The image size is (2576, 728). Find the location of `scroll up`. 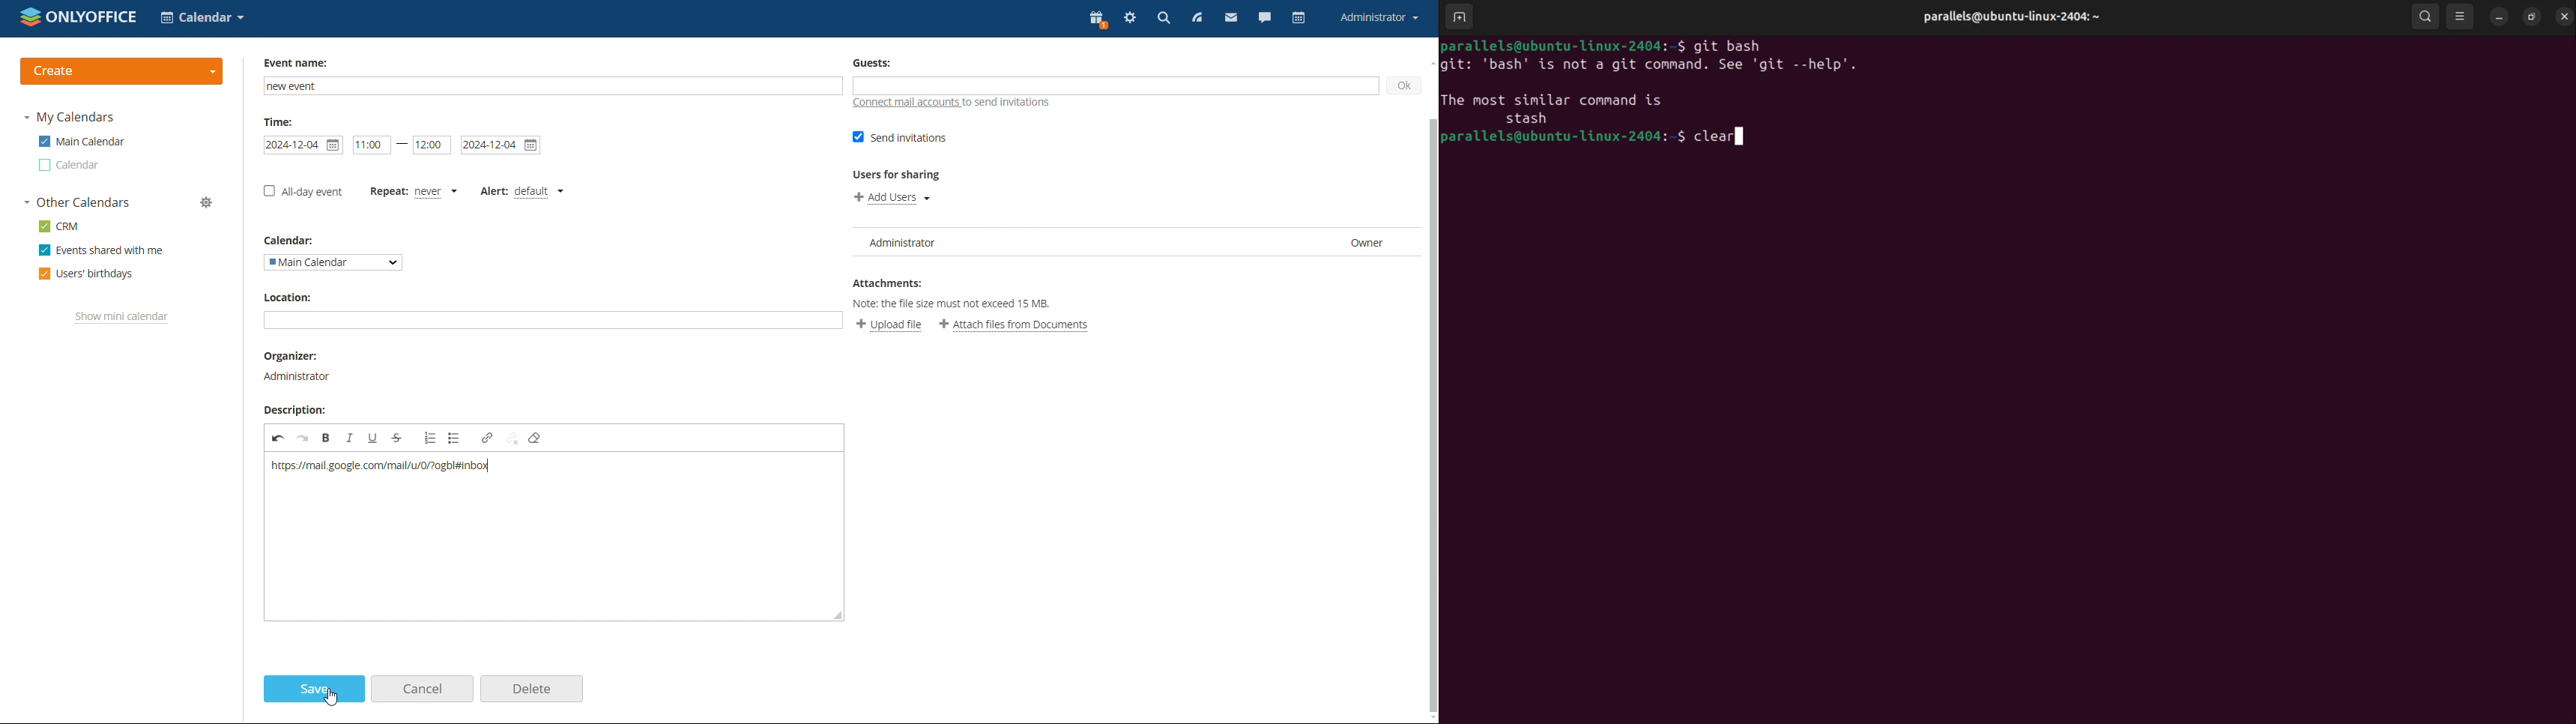

scroll up is located at coordinates (1430, 62).